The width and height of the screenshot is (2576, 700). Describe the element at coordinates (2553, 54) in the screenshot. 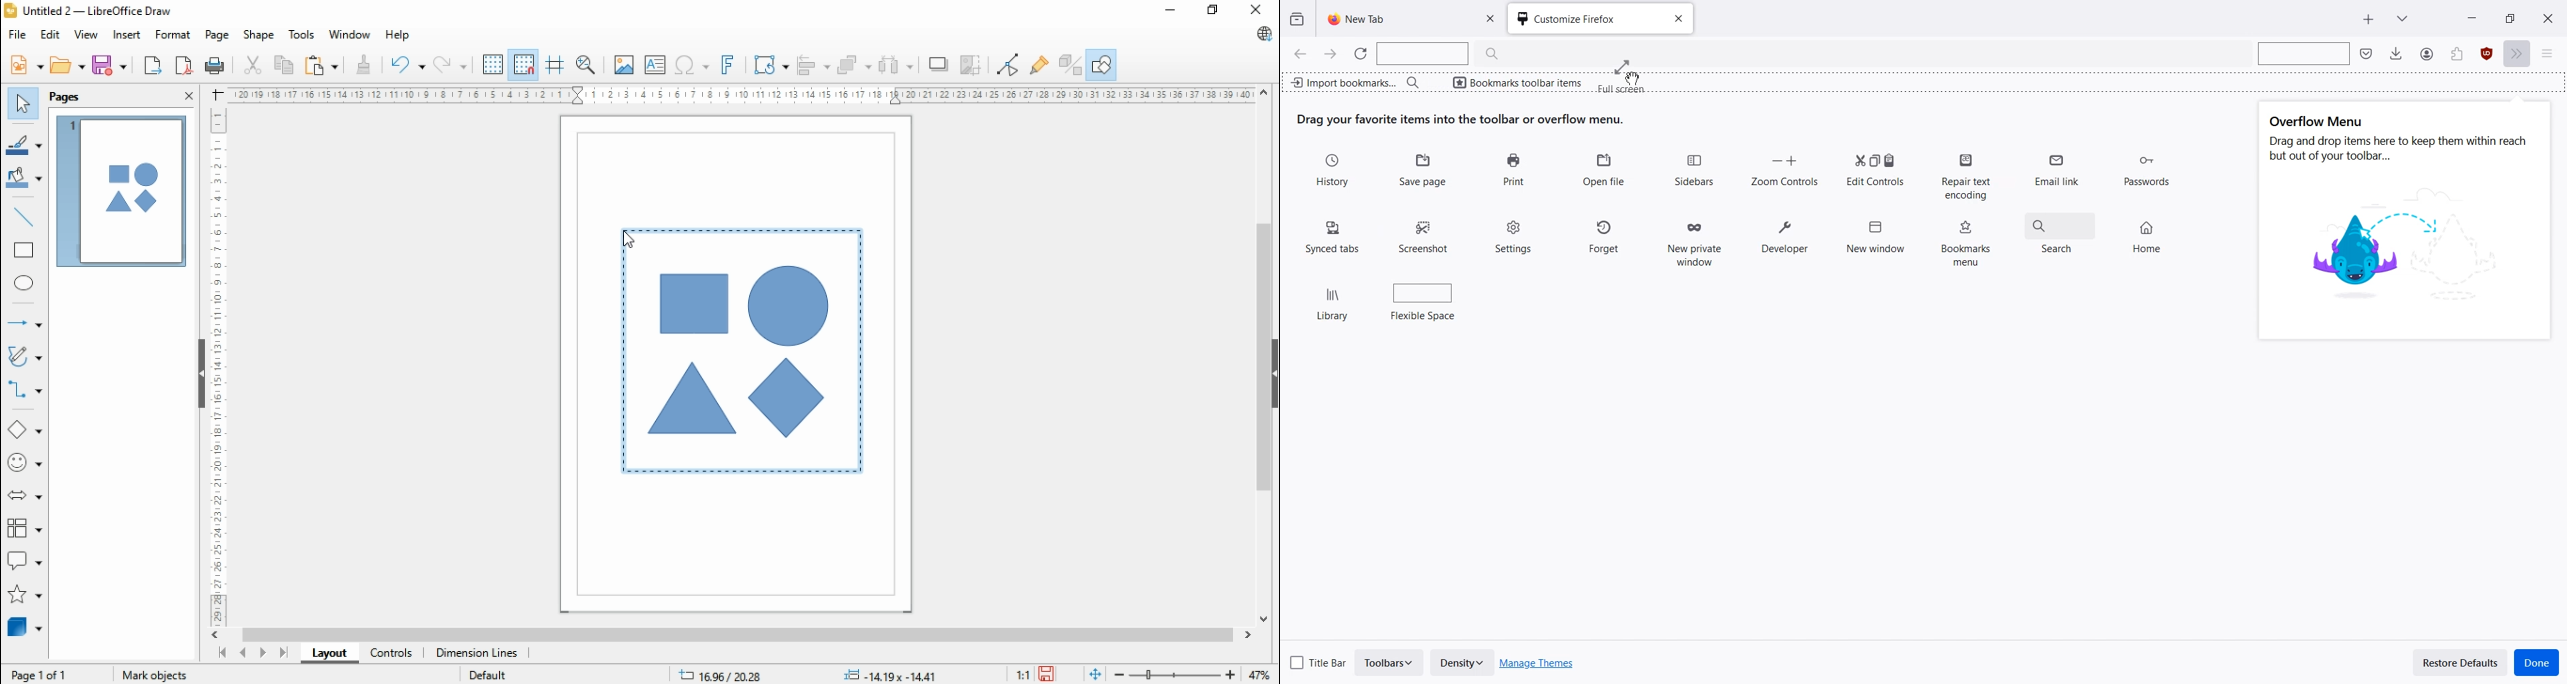

I see `Open Application menu` at that location.